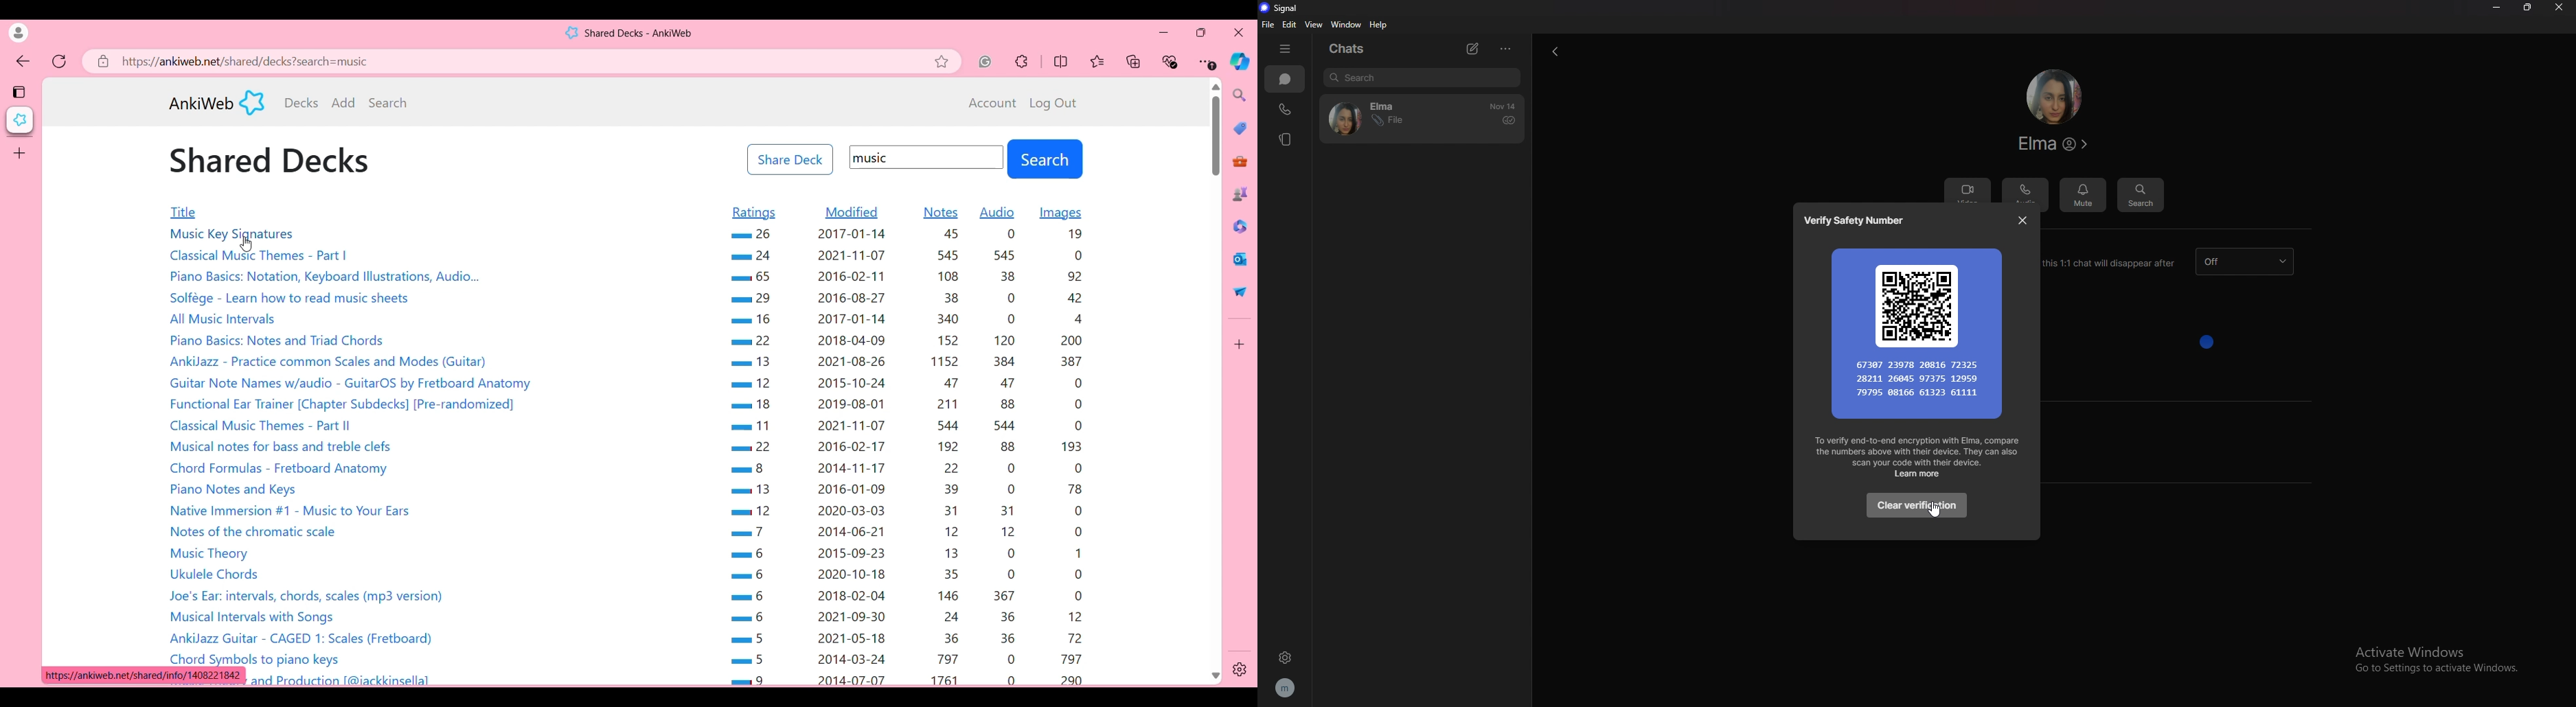  What do you see at coordinates (1915, 506) in the screenshot?
I see `clear verification` at bounding box center [1915, 506].